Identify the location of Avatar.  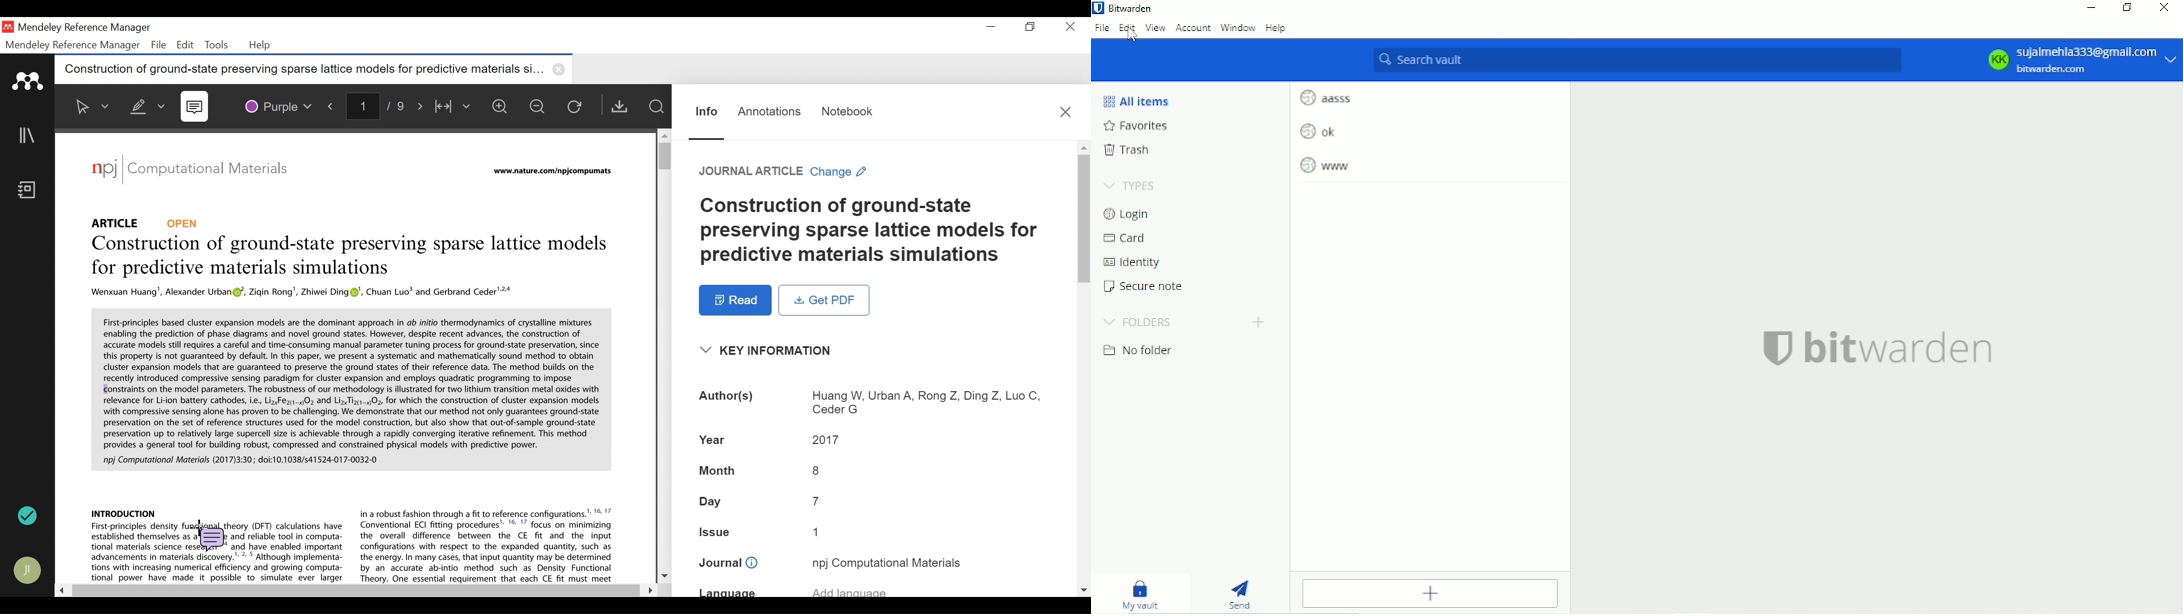
(29, 571).